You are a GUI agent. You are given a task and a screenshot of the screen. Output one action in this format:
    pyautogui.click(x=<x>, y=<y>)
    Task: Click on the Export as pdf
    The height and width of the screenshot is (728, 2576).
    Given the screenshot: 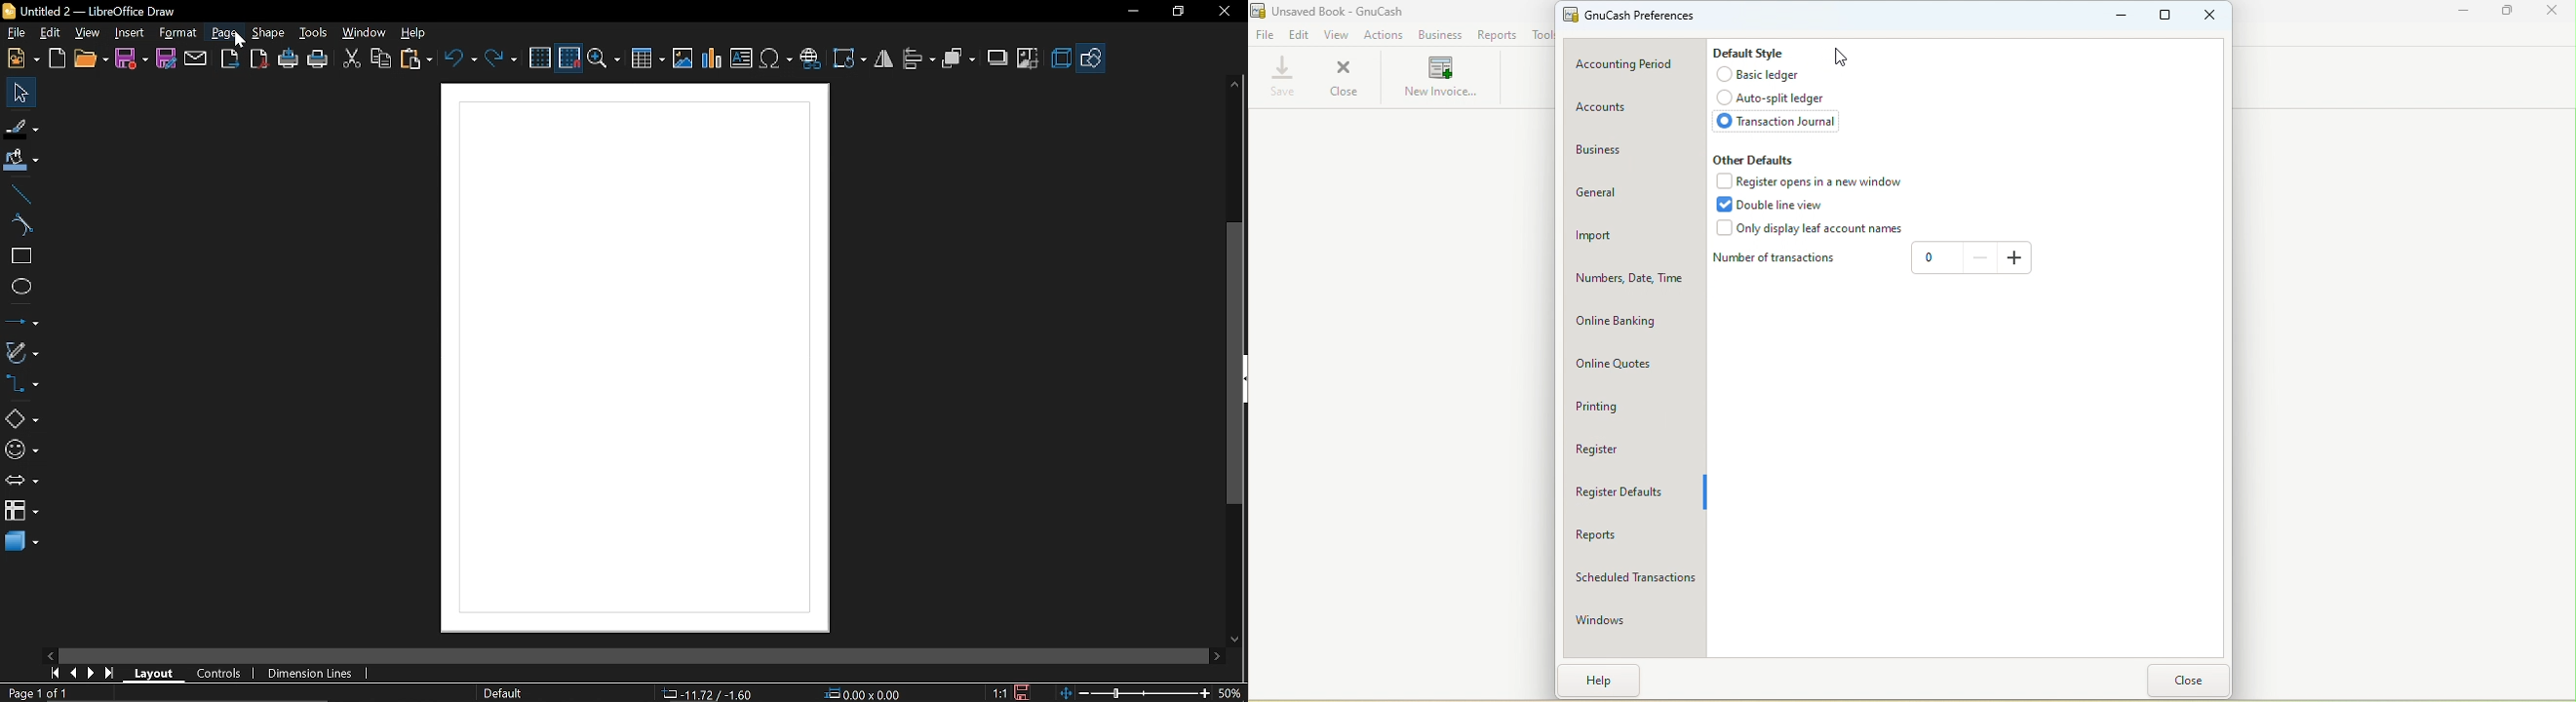 What is the action you would take?
    pyautogui.click(x=258, y=58)
    